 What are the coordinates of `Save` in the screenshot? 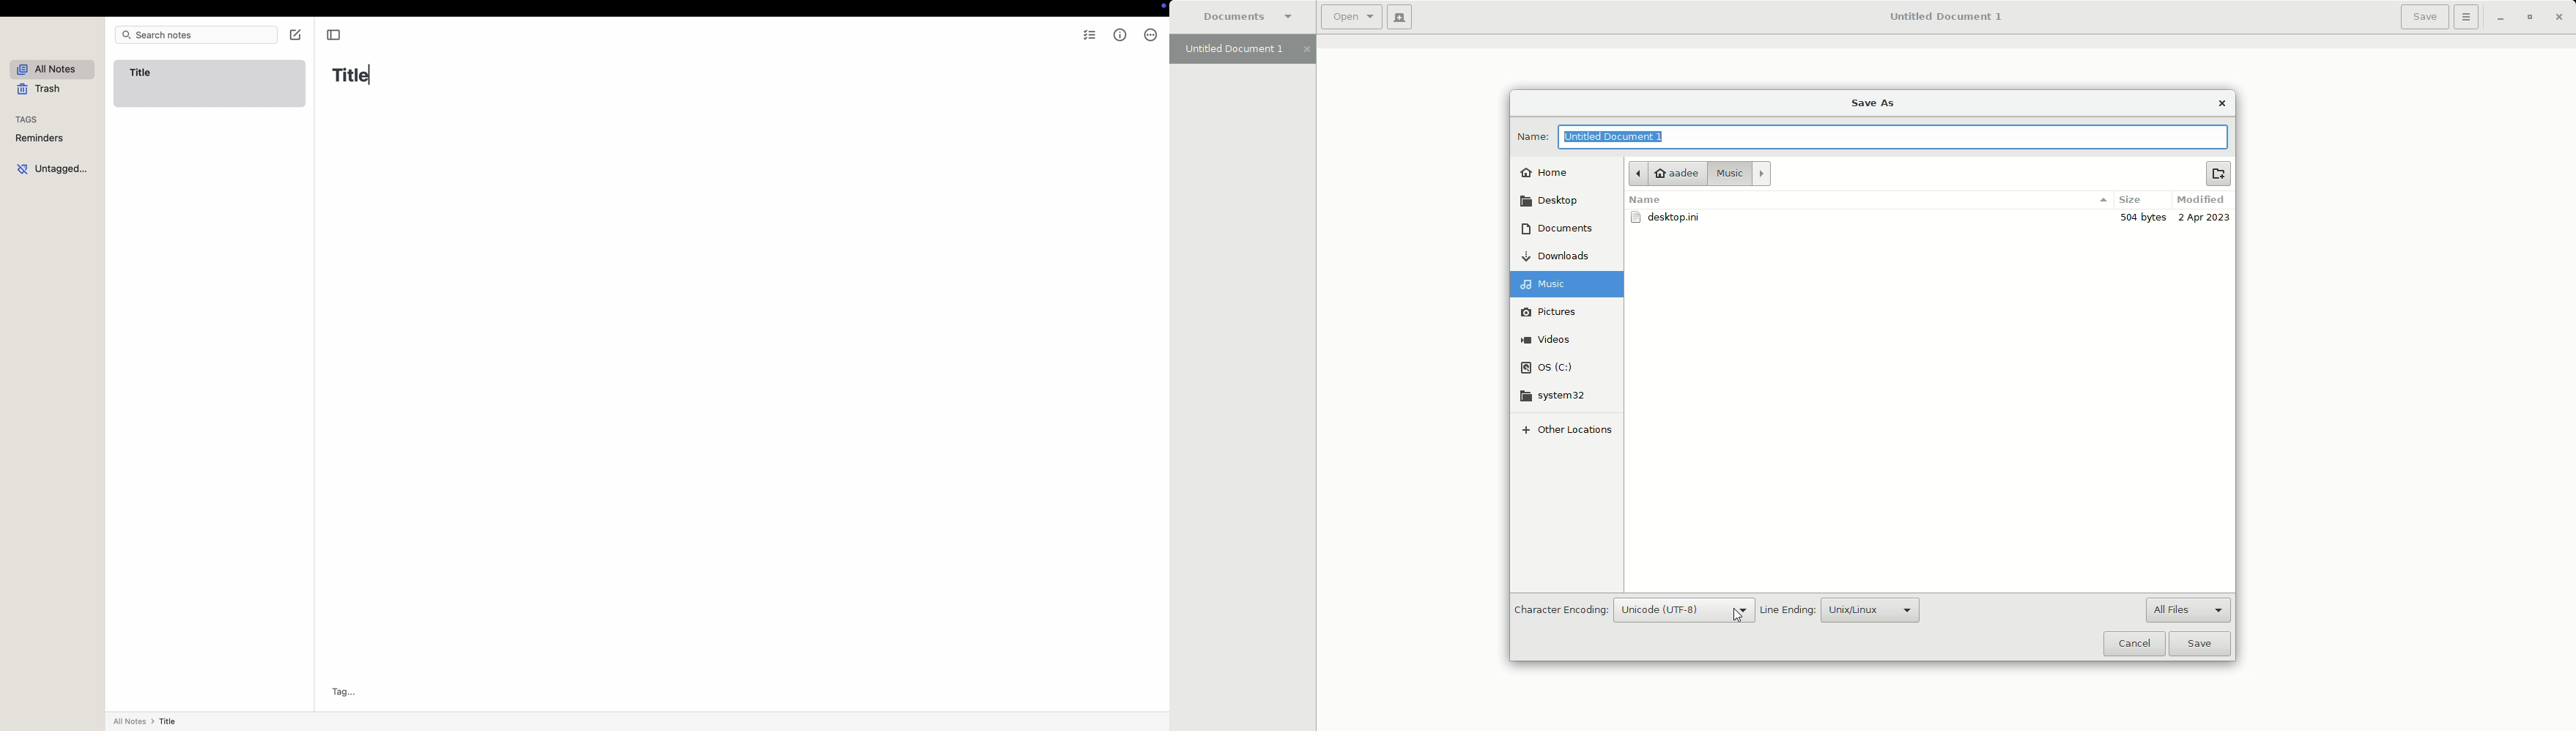 It's located at (2421, 17).